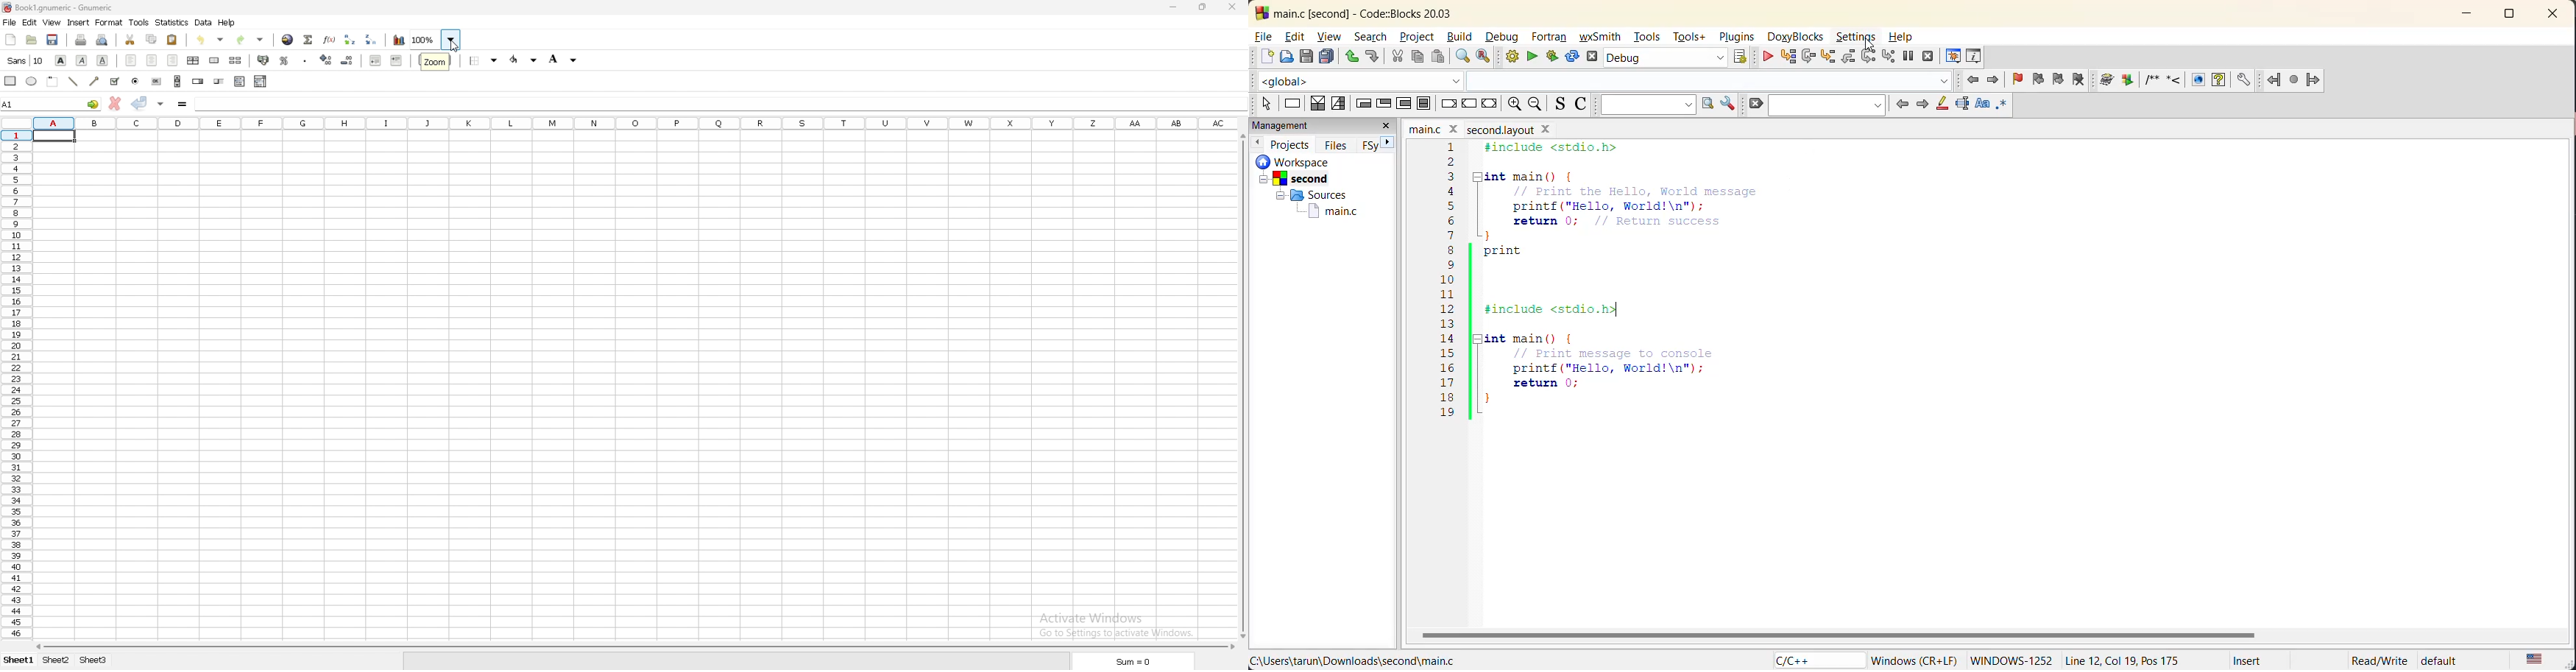  What do you see at coordinates (1922, 105) in the screenshot?
I see `next` at bounding box center [1922, 105].